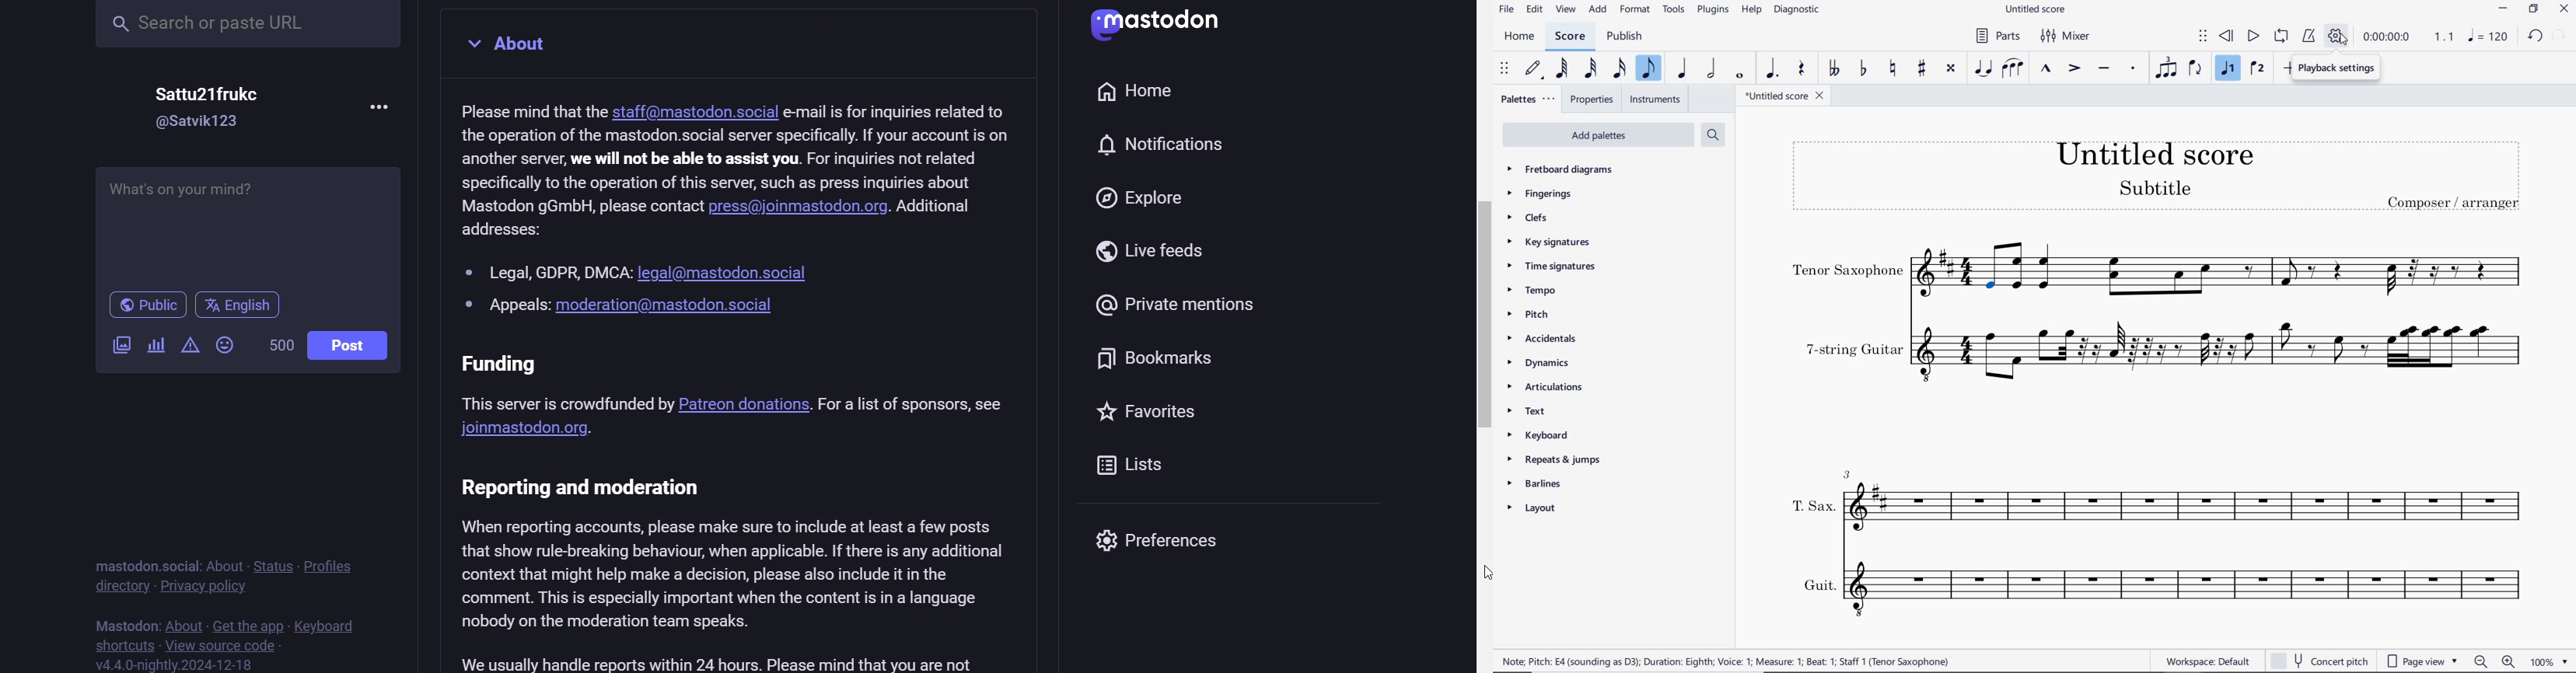 The width and height of the screenshot is (2576, 700). What do you see at coordinates (2422, 662) in the screenshot?
I see `page view` at bounding box center [2422, 662].